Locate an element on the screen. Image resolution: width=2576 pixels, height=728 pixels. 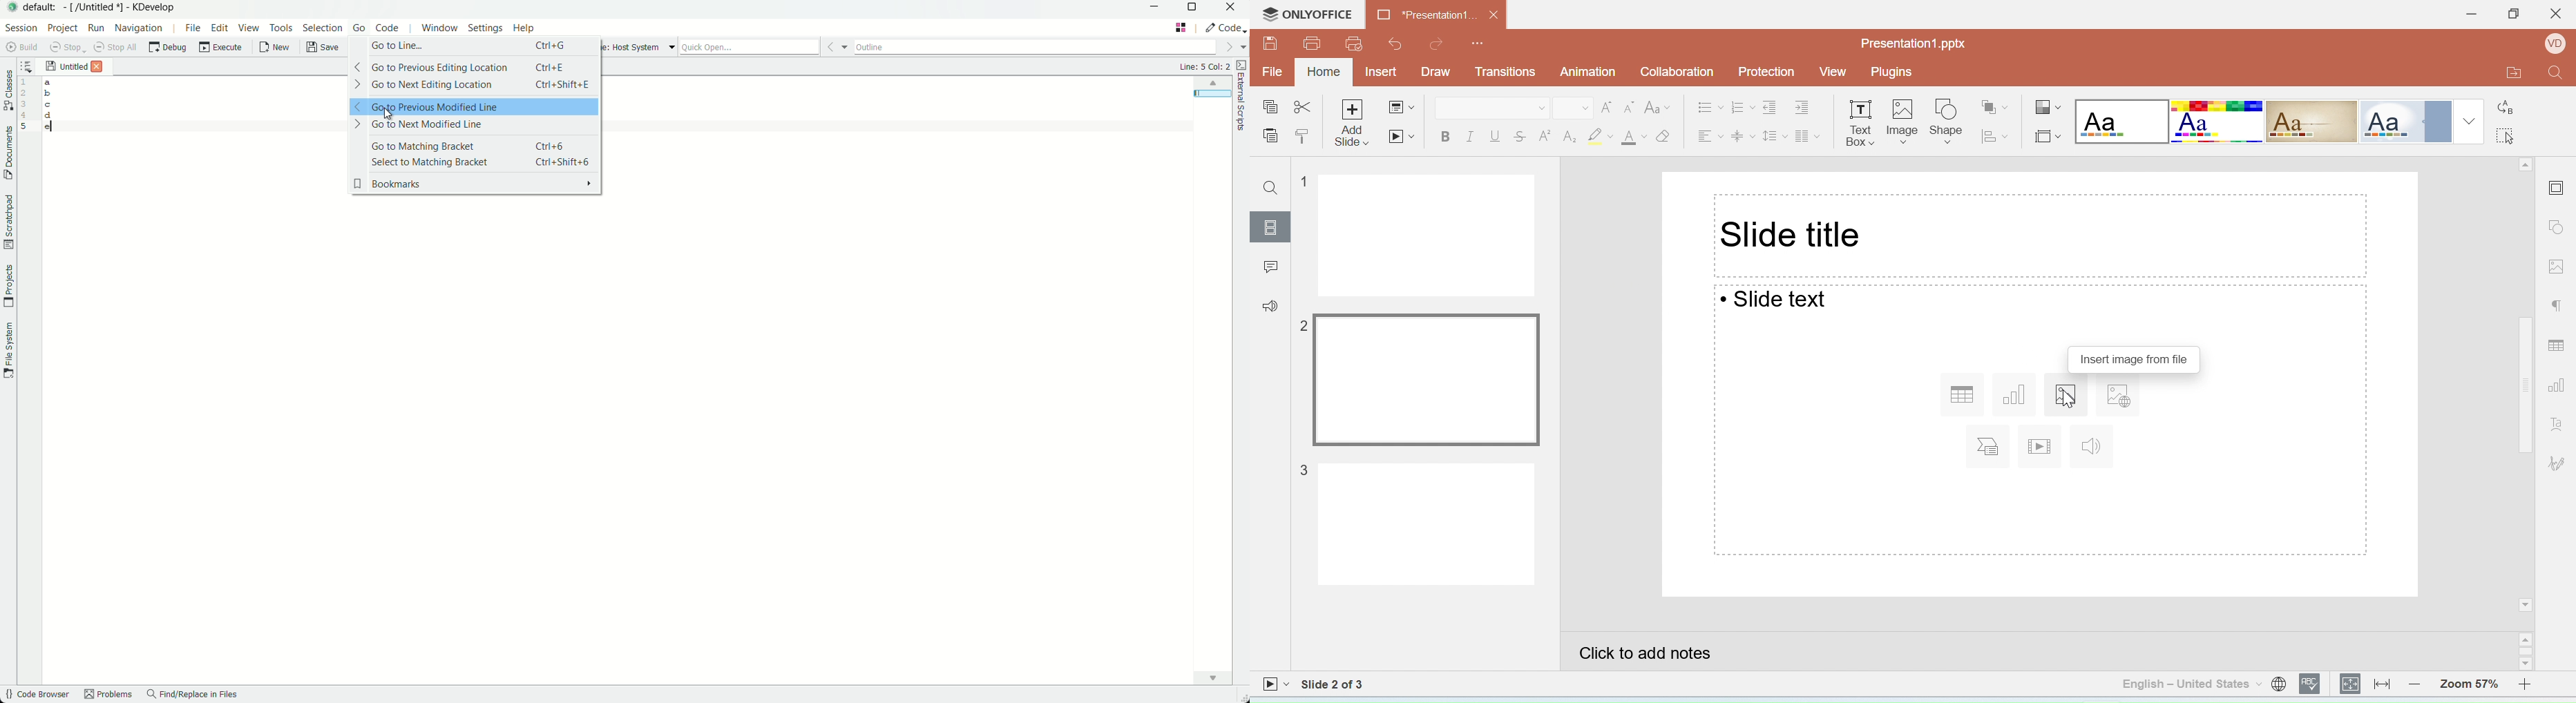
Start slideshow is located at coordinates (1275, 686).